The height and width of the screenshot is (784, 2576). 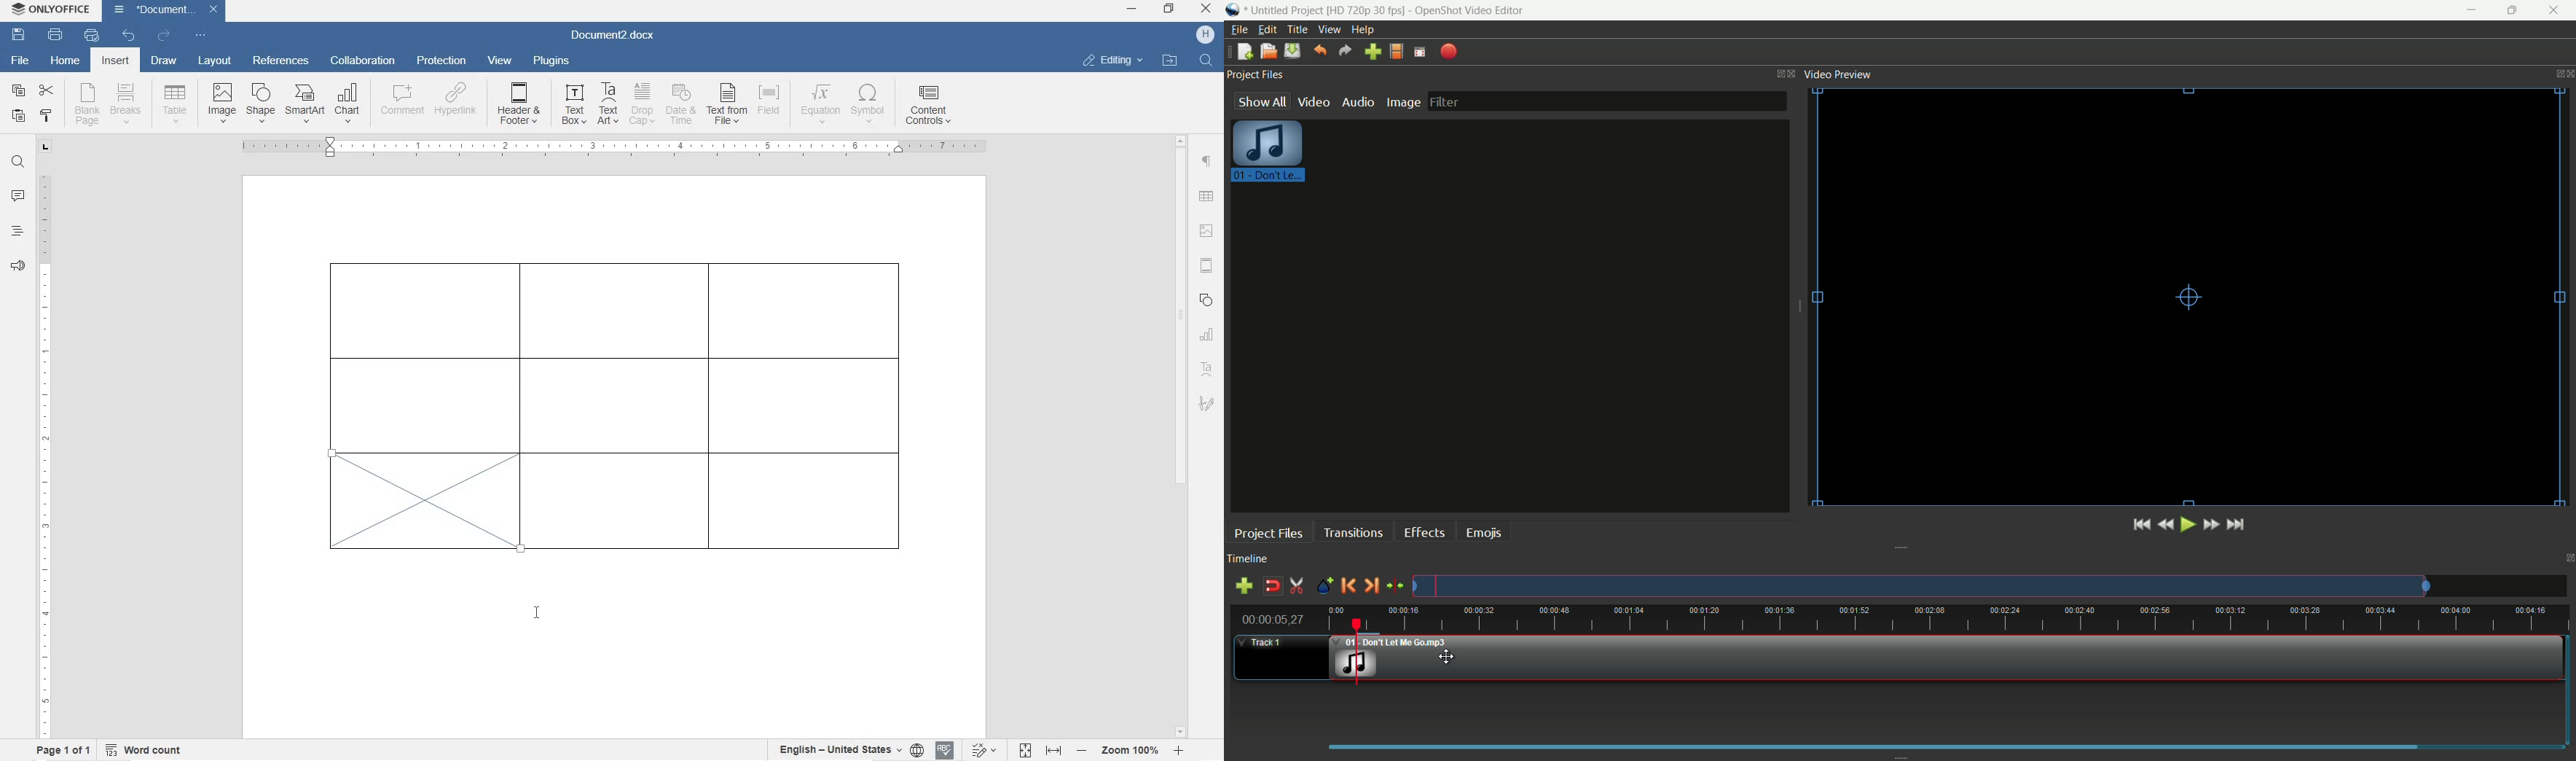 I want to click on Document3.docx, so click(x=617, y=36).